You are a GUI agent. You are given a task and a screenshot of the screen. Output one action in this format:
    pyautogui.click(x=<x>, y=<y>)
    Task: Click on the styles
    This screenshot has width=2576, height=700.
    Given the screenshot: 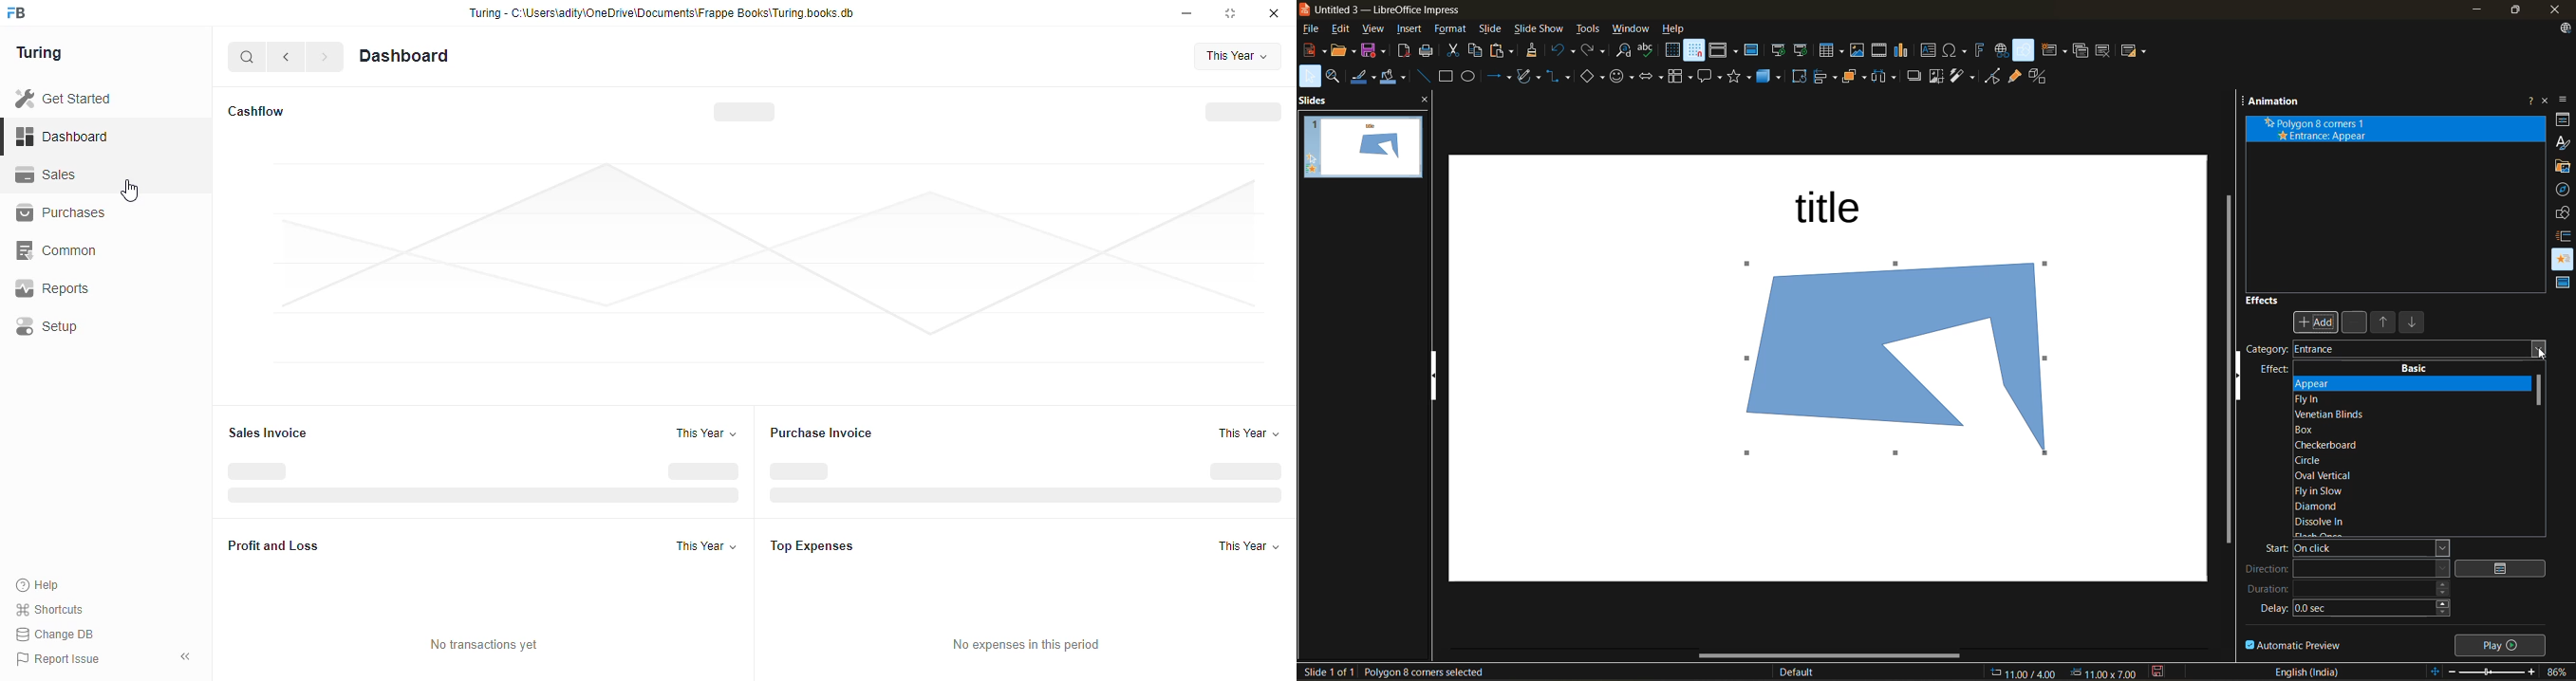 What is the action you would take?
    pyautogui.click(x=2562, y=143)
    